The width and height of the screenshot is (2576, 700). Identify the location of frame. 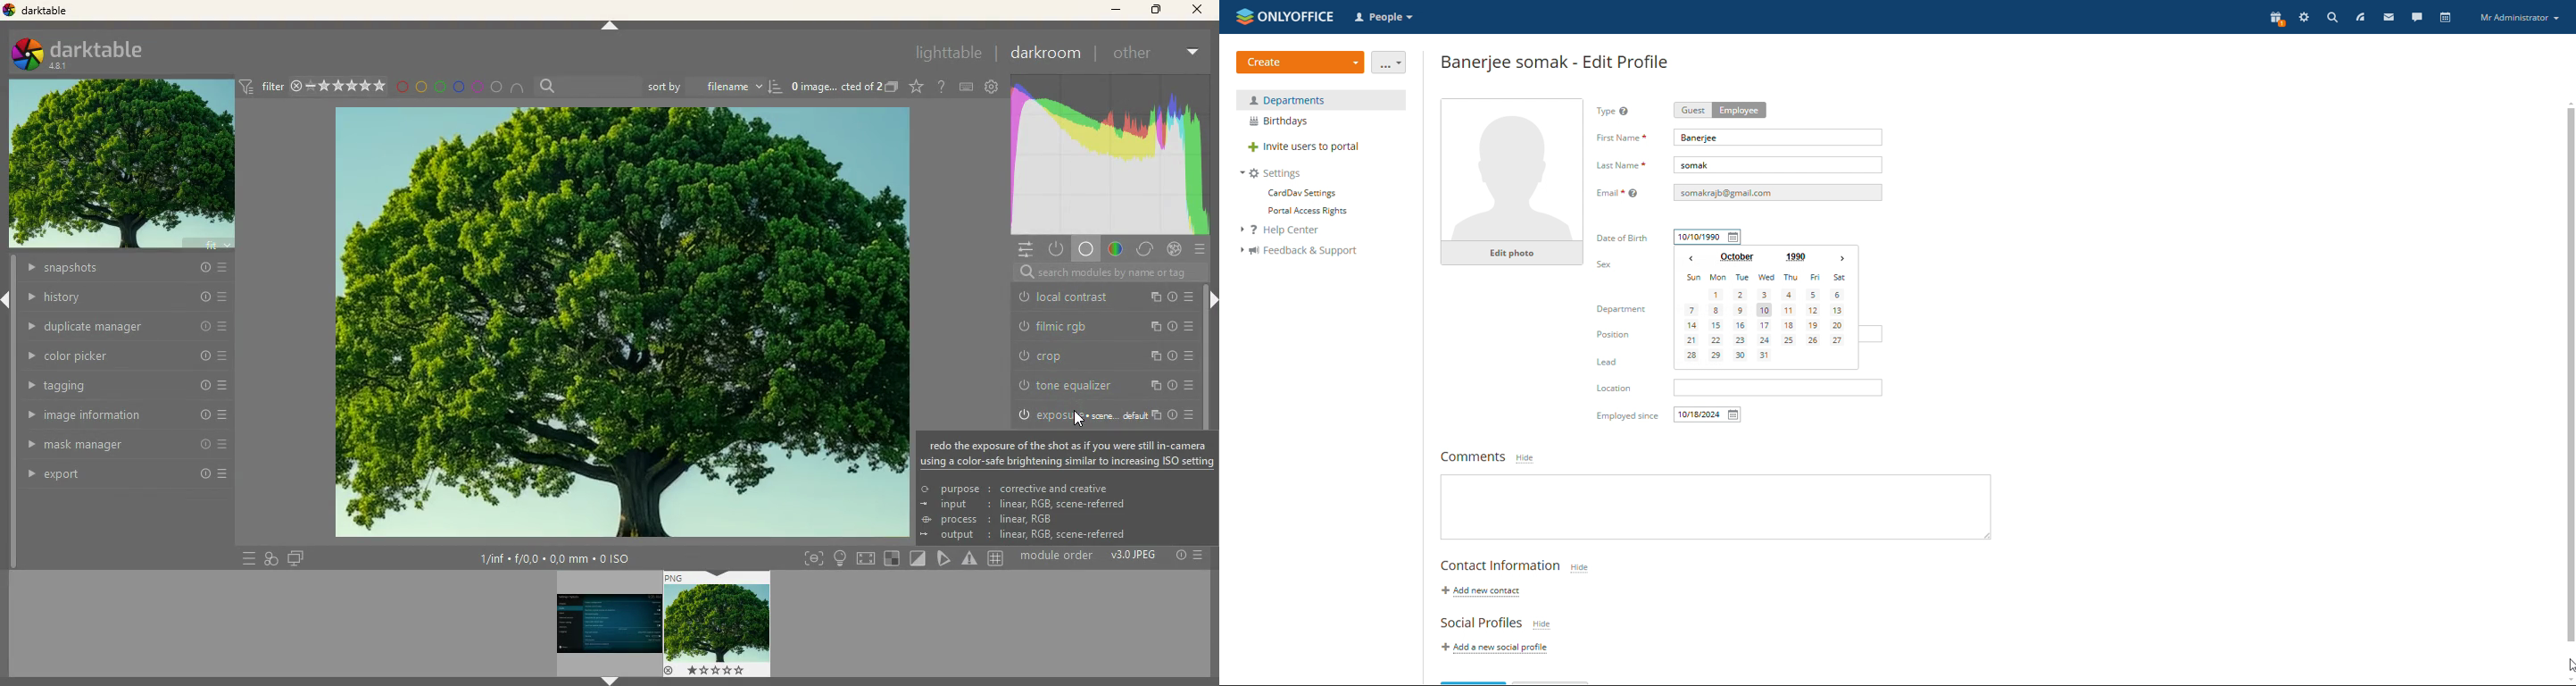
(810, 557).